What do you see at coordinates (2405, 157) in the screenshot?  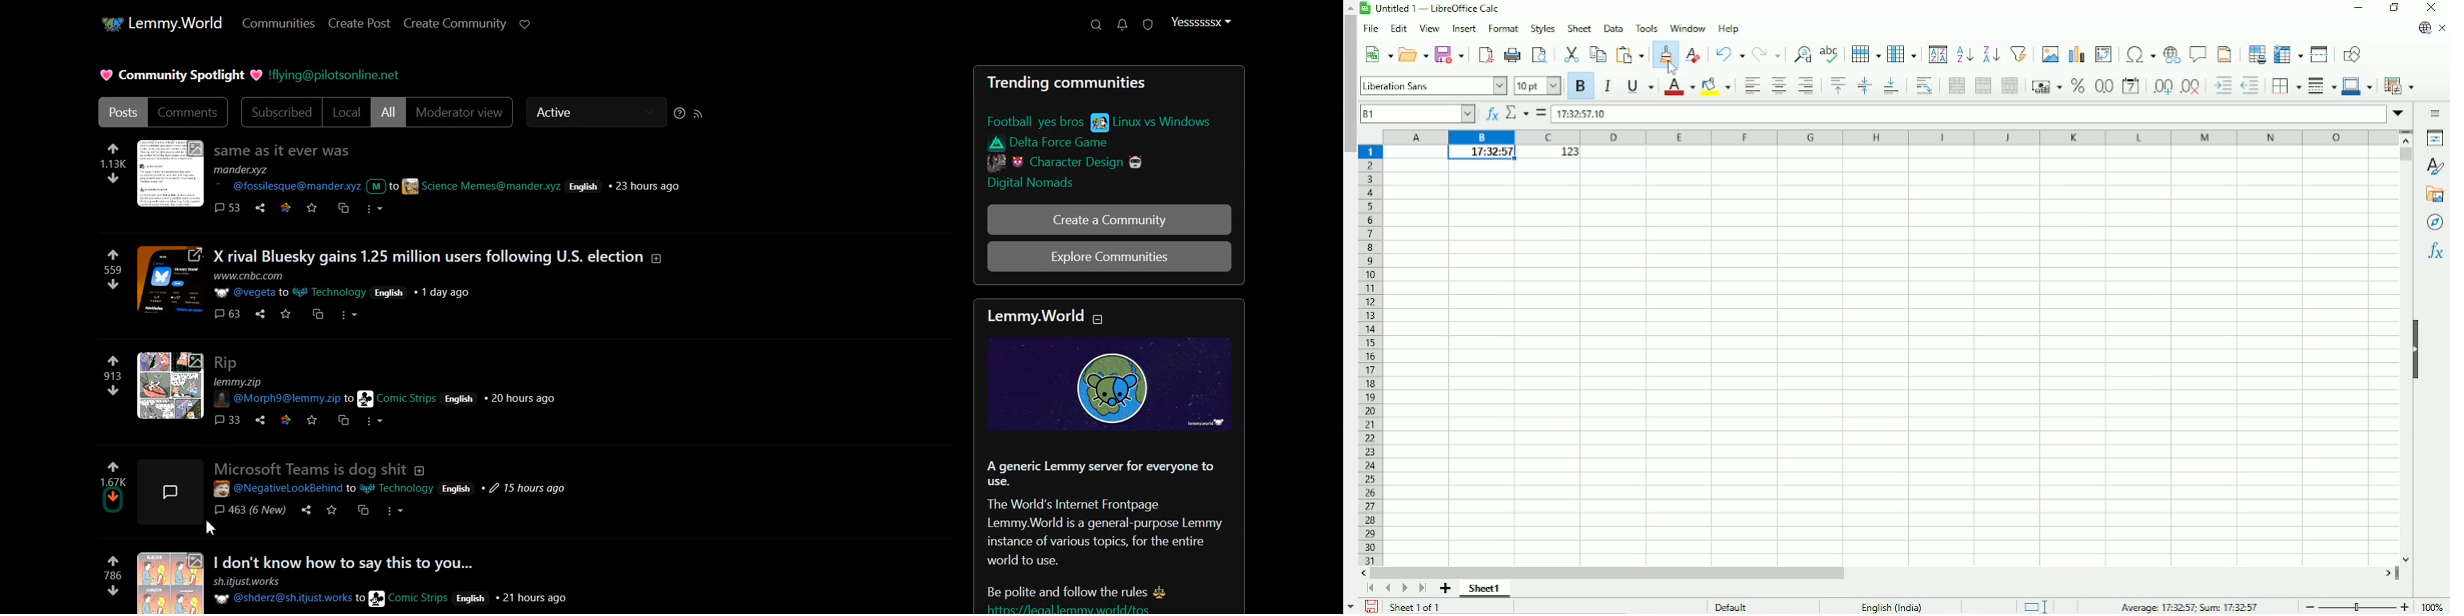 I see `Vertical scrollbar` at bounding box center [2405, 157].